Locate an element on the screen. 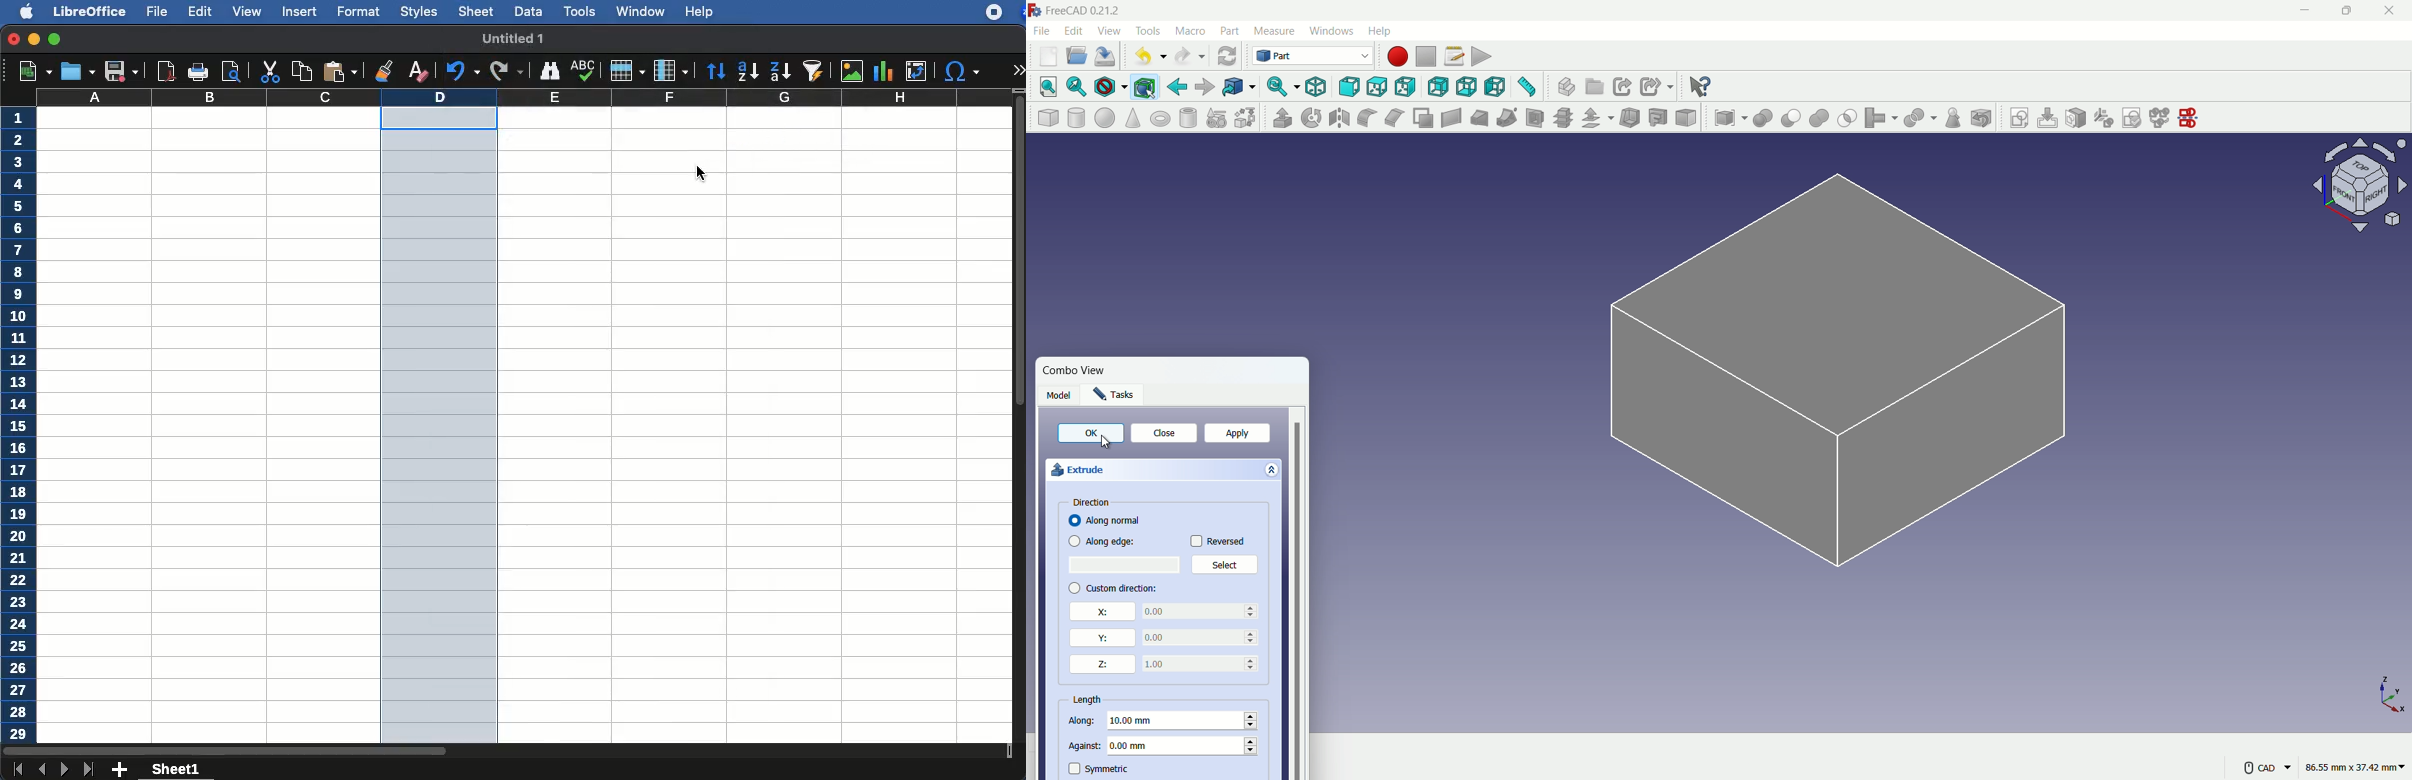 This screenshot has width=2436, height=784. close is located at coordinates (13, 39).